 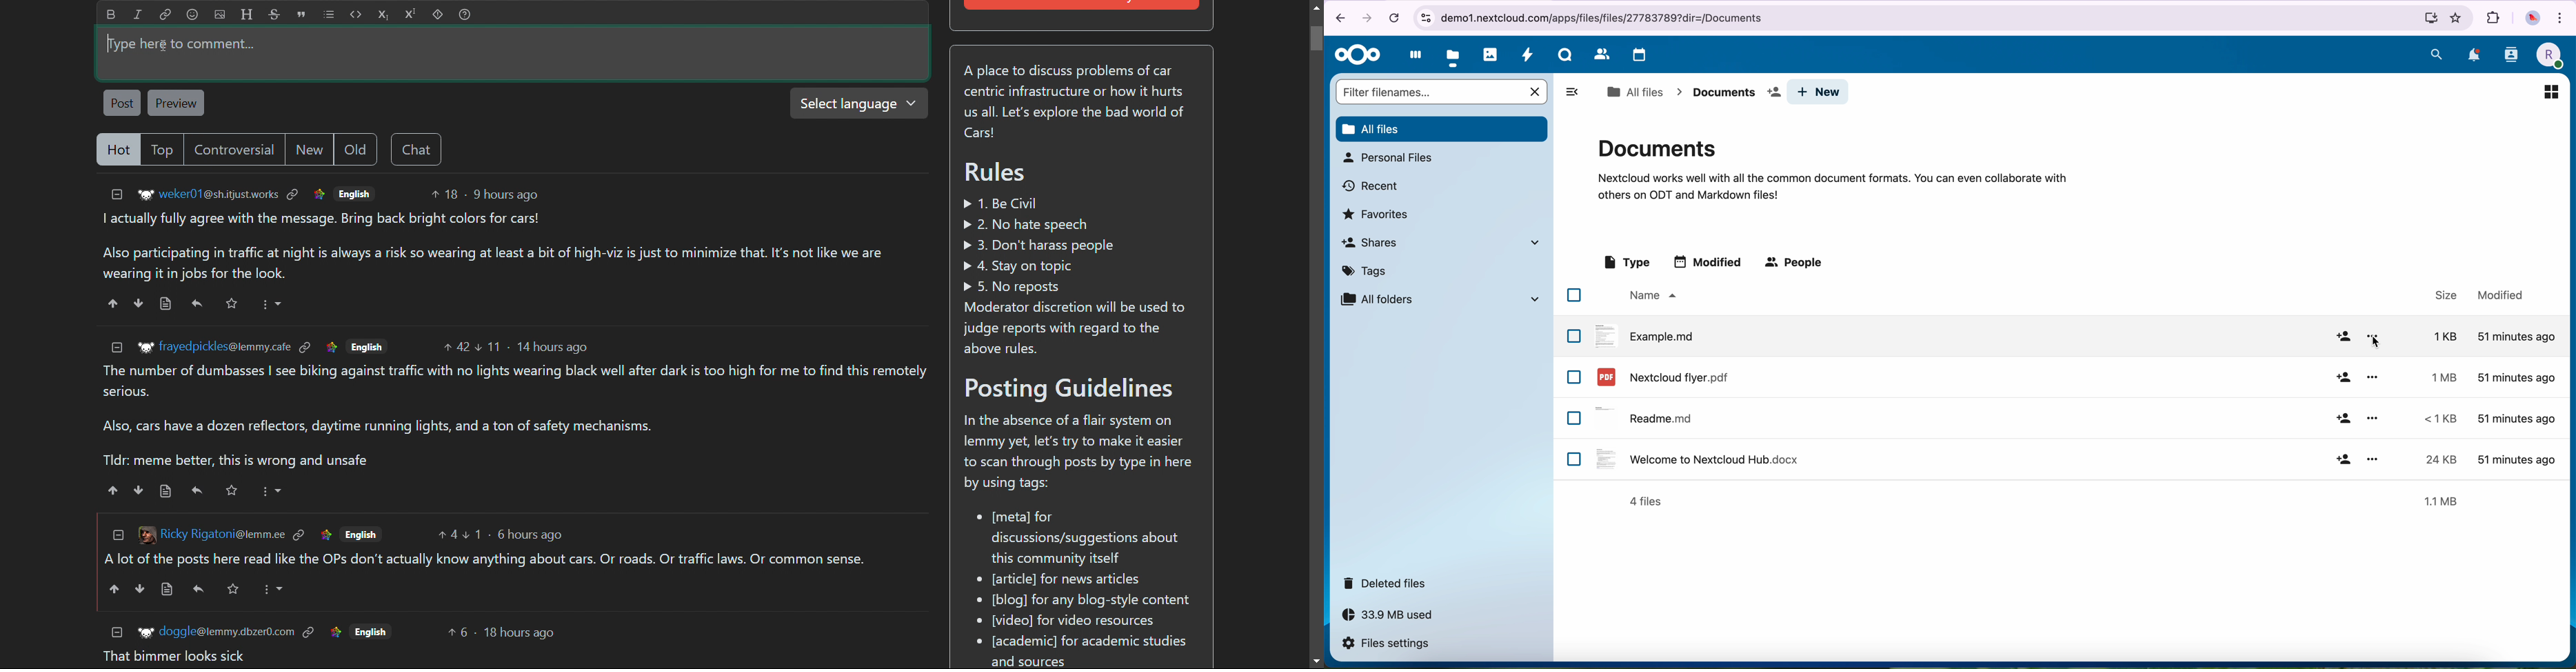 What do you see at coordinates (2375, 337) in the screenshot?
I see `options` at bounding box center [2375, 337].